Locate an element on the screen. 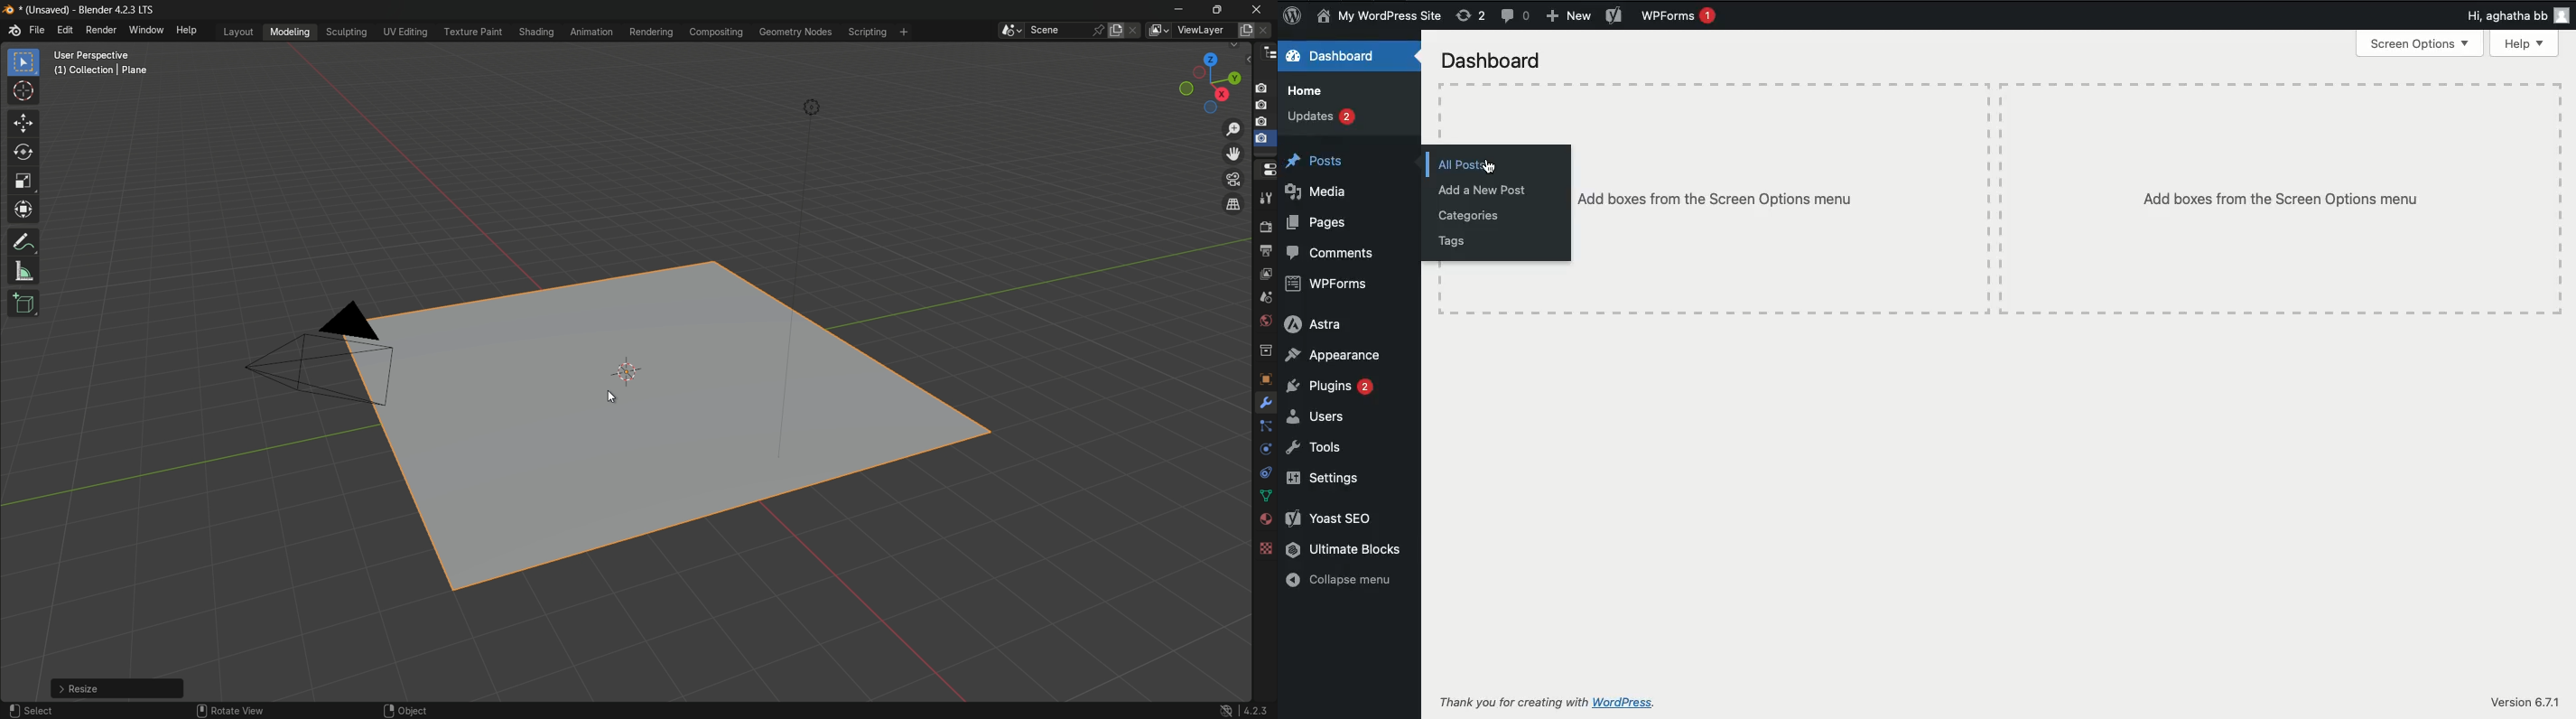 The image size is (2576, 728). Hi user is located at coordinates (2516, 14).